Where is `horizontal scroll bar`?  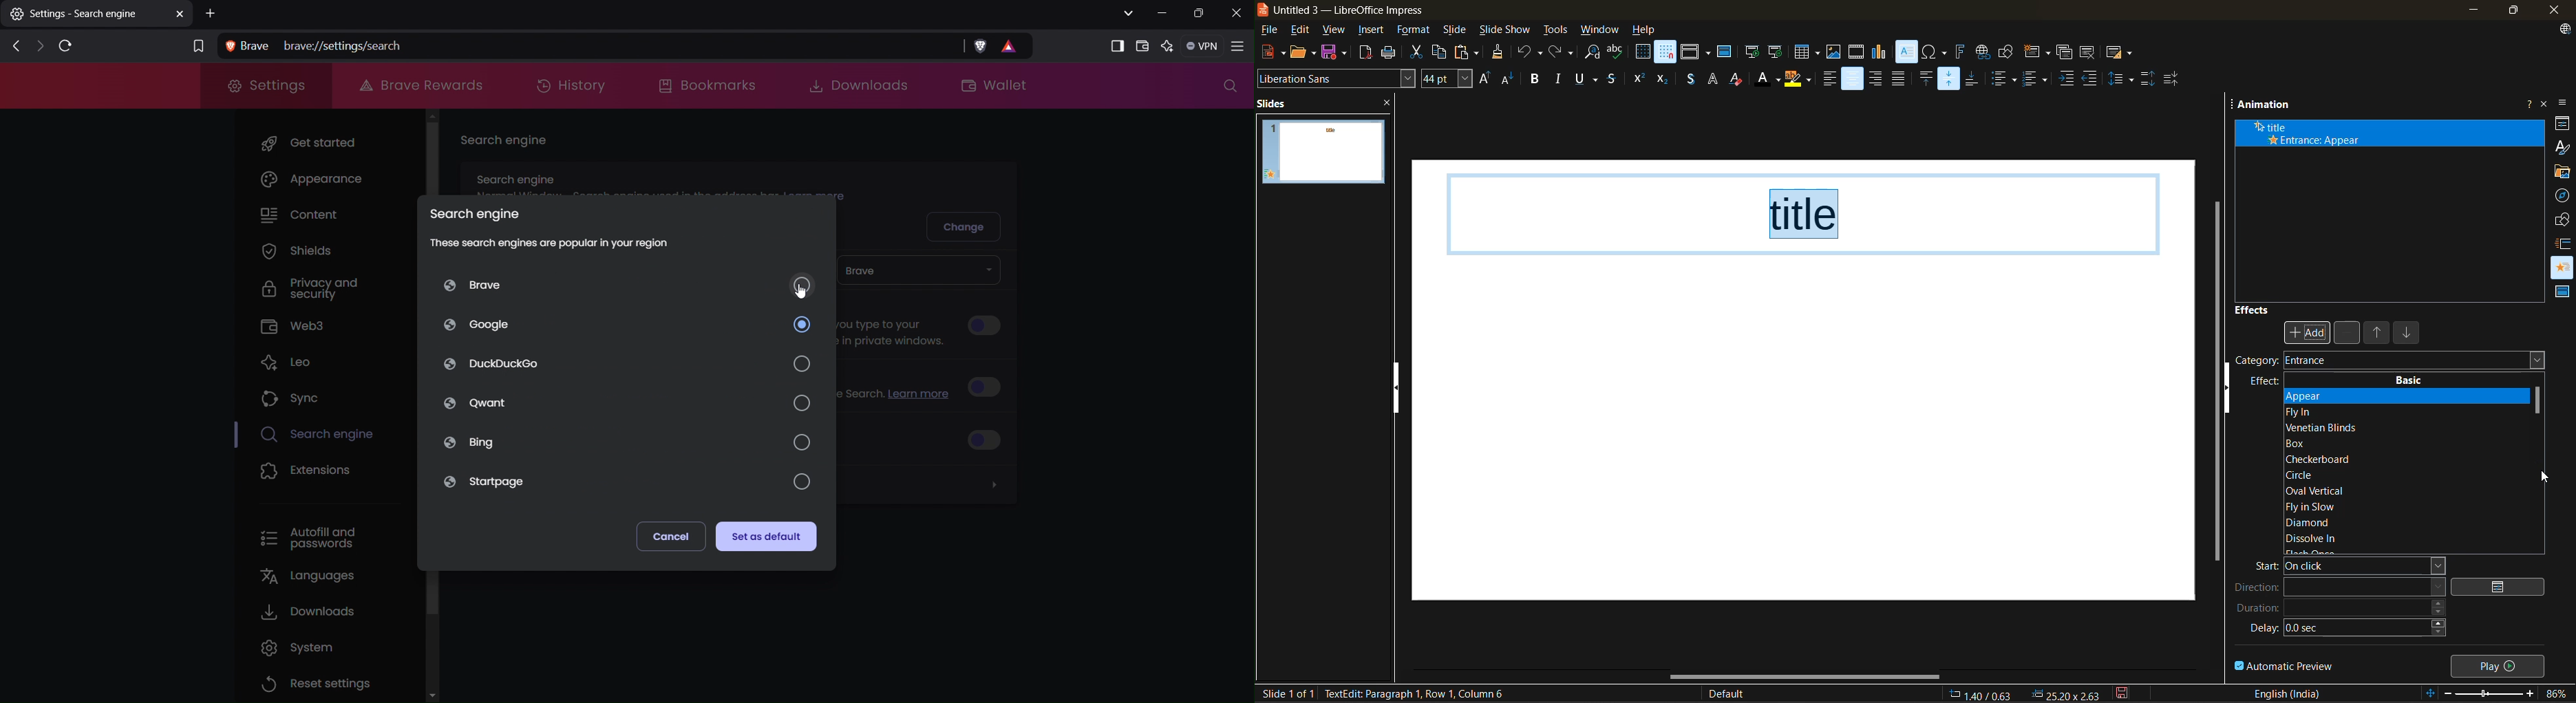 horizontal scroll bar is located at coordinates (1806, 676).